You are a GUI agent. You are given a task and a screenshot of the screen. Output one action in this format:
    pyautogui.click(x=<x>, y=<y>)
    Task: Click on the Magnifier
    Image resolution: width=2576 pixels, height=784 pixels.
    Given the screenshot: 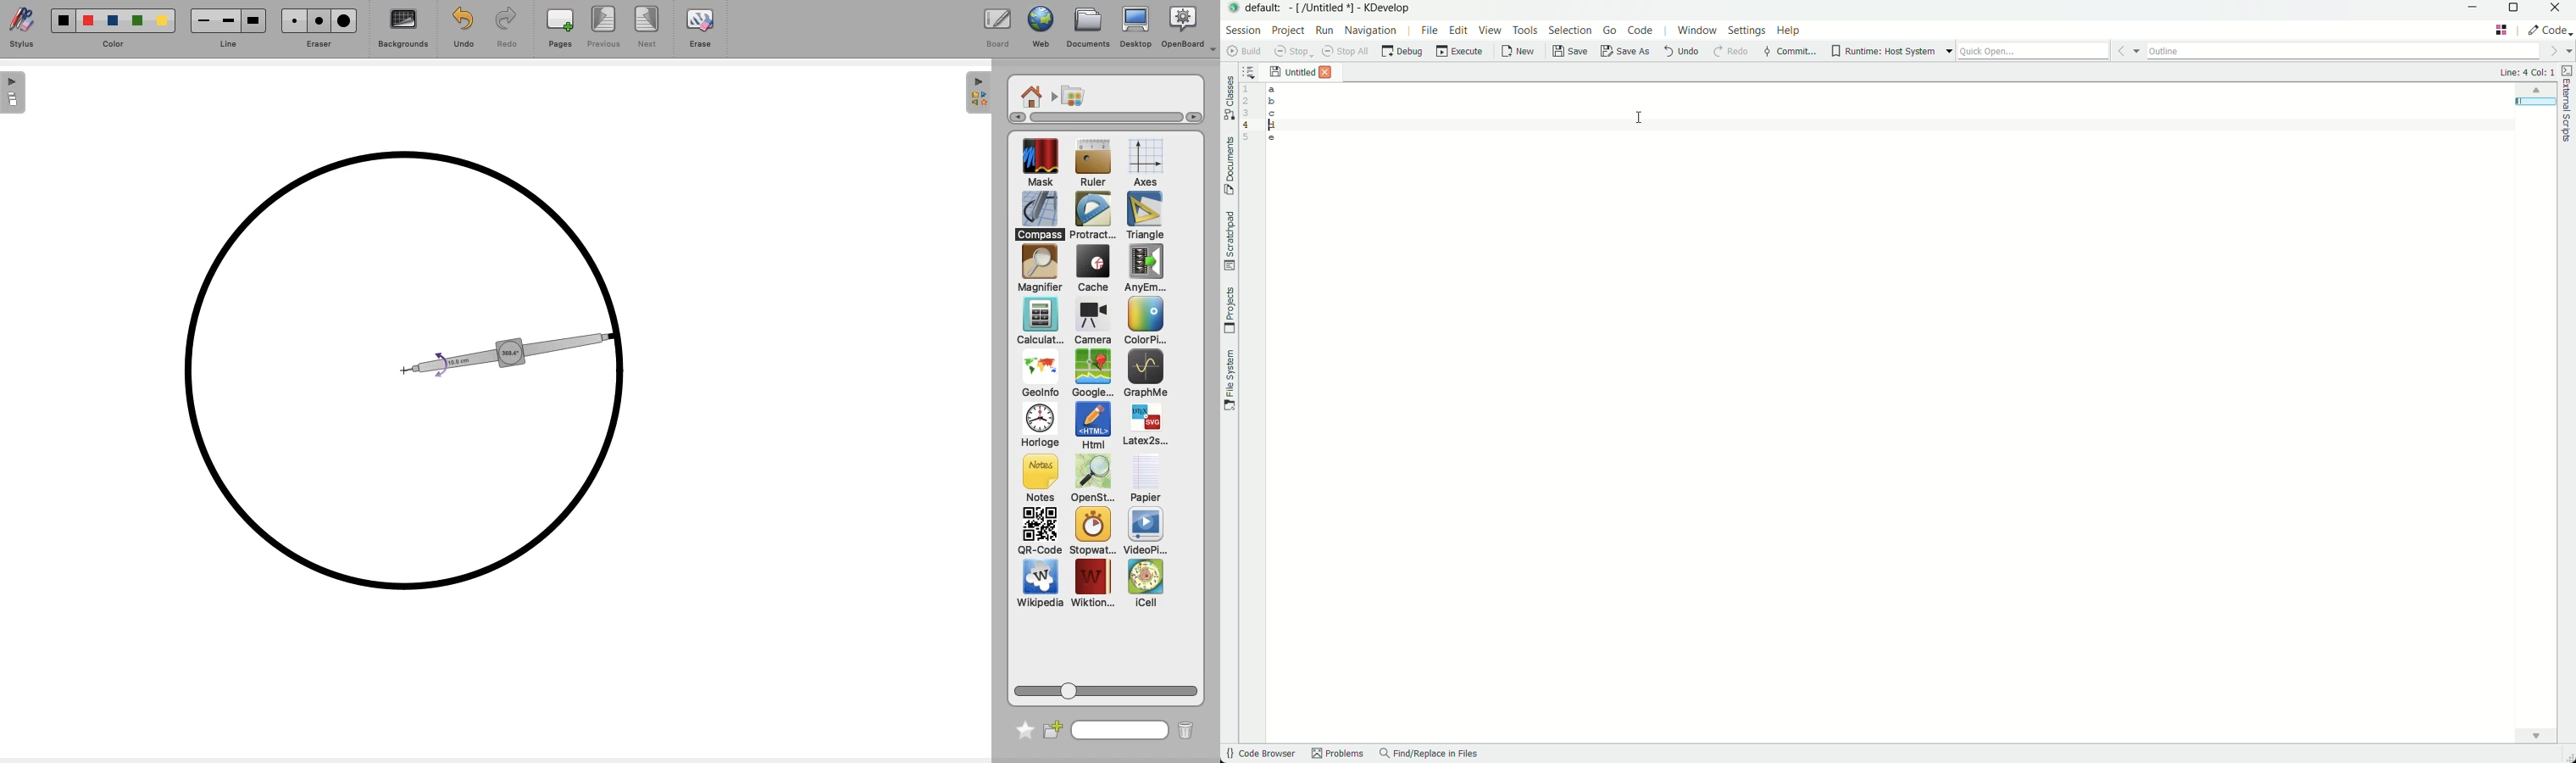 What is the action you would take?
    pyautogui.click(x=1039, y=269)
    